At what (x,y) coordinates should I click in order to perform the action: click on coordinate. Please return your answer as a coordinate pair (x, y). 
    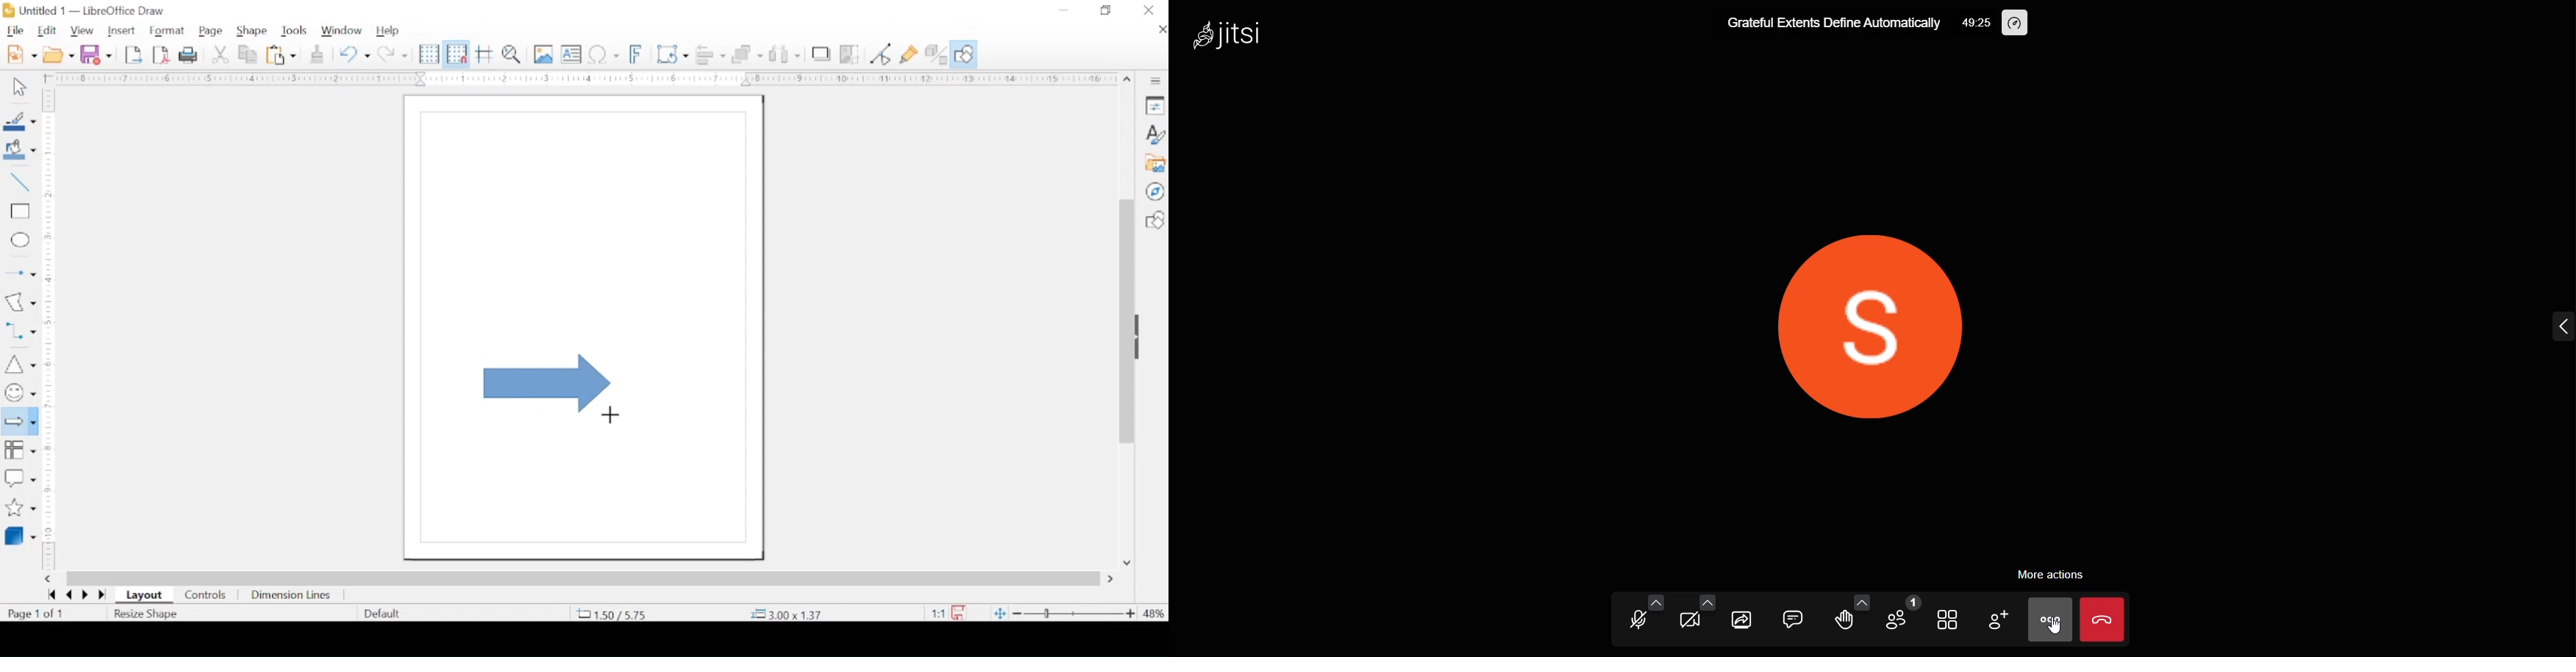
    Looking at the image, I should click on (611, 614).